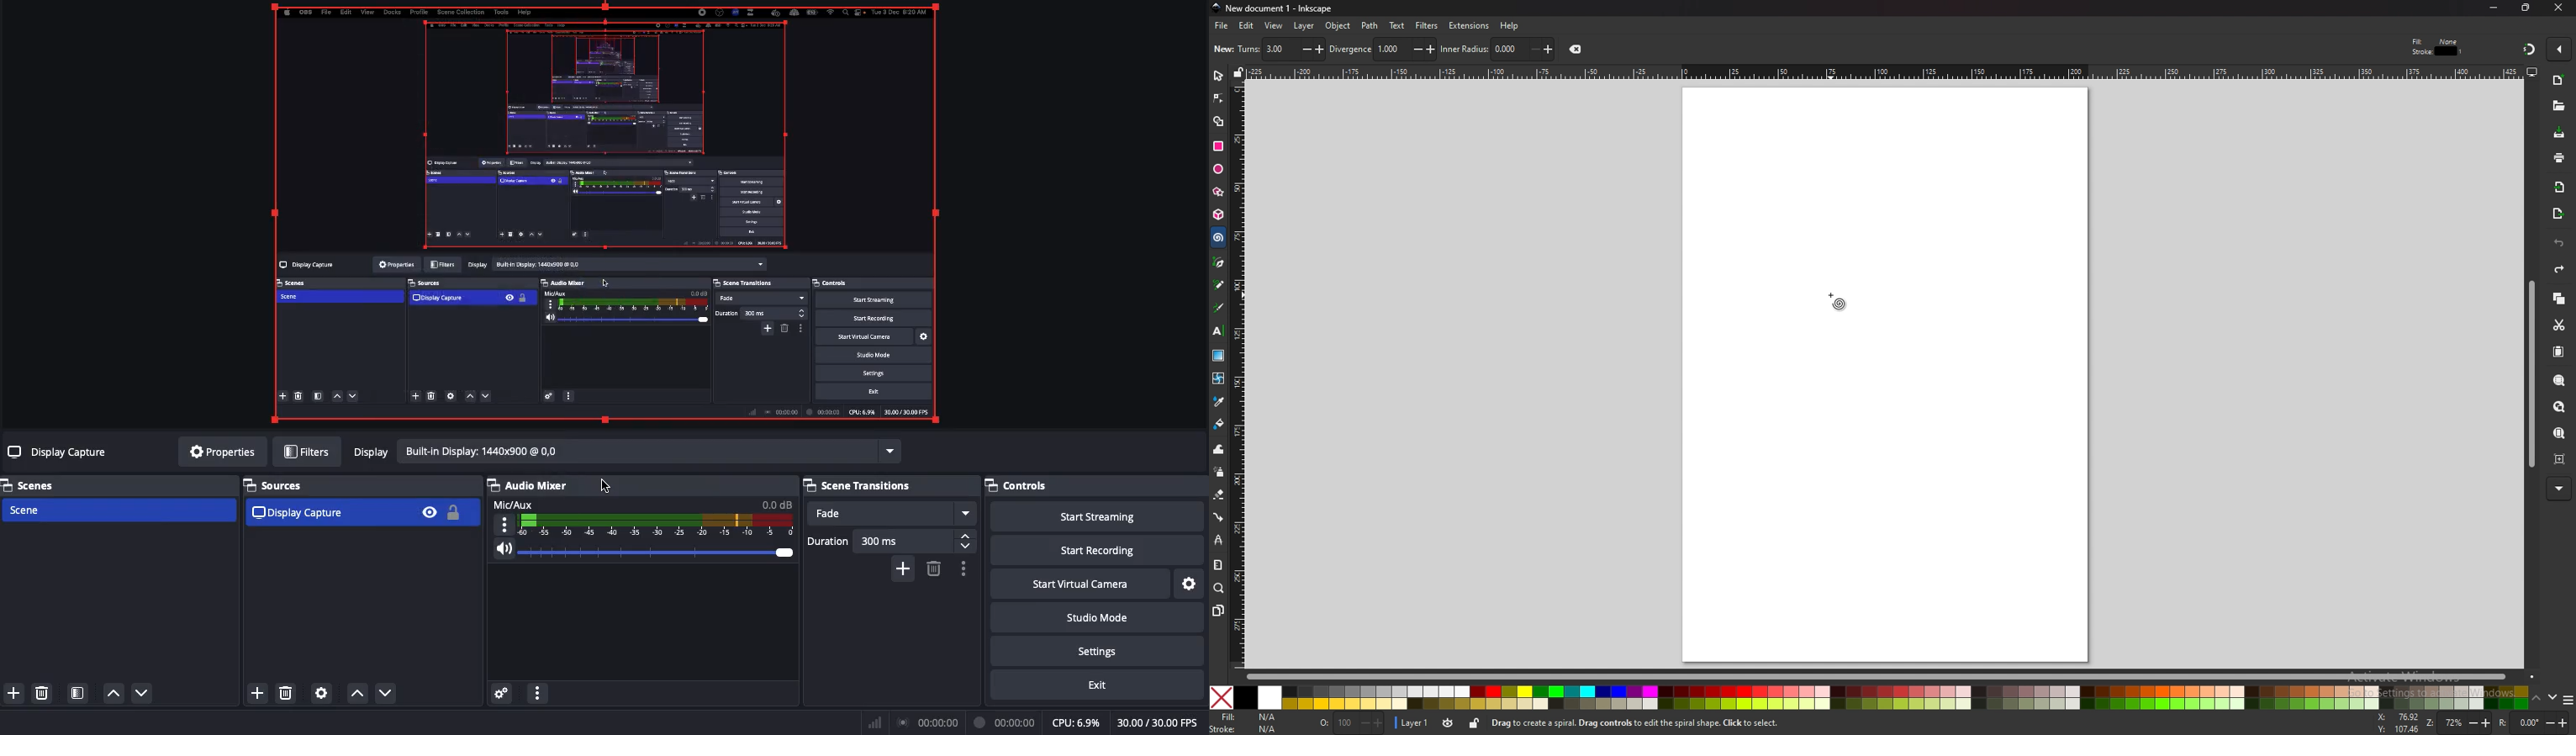  What do you see at coordinates (1870, 697) in the screenshot?
I see `colors` at bounding box center [1870, 697].